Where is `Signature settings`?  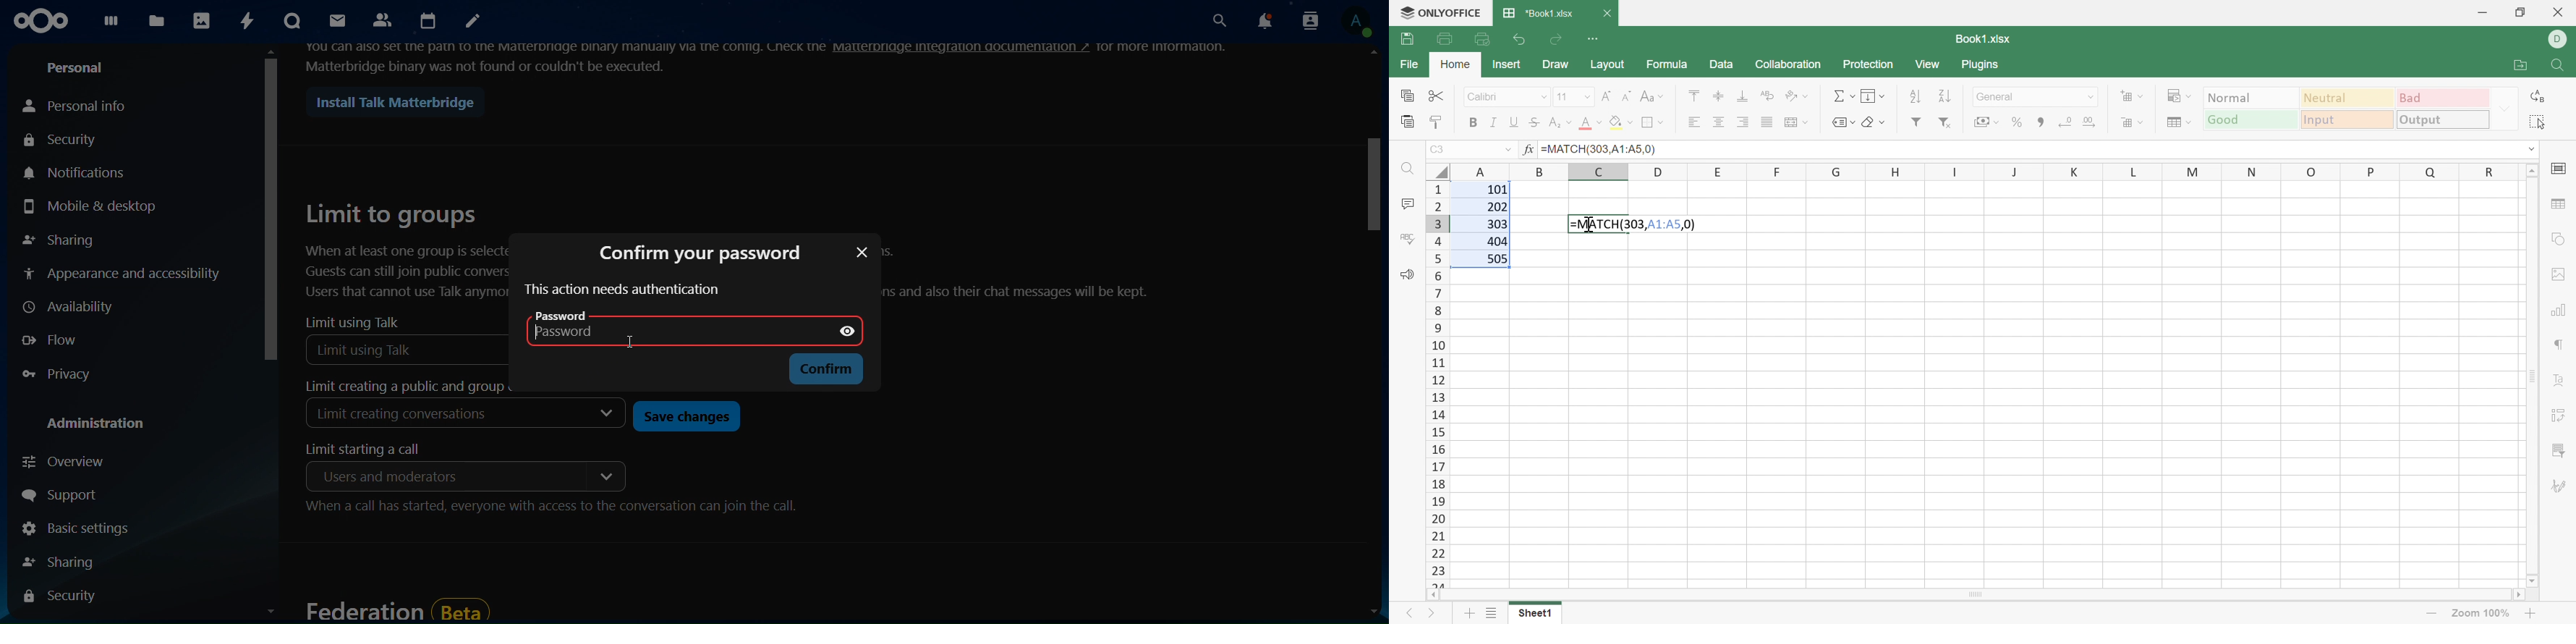
Signature settings is located at coordinates (2563, 485).